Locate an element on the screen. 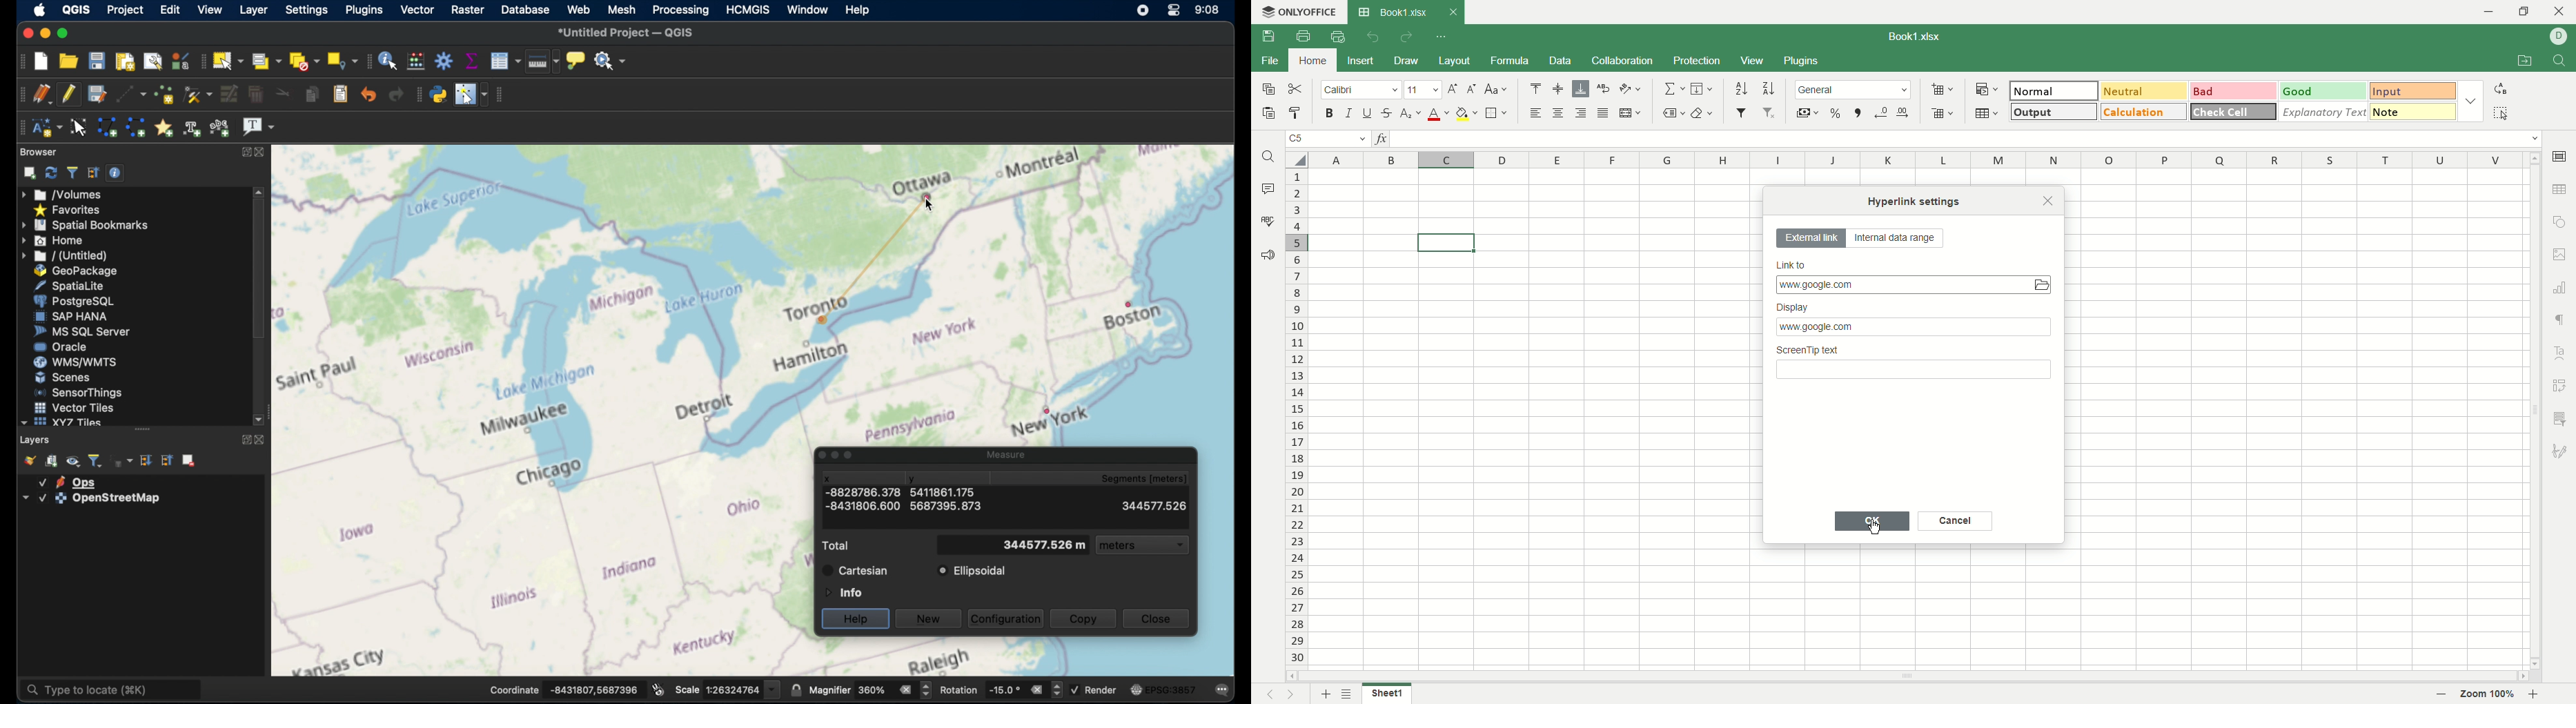  close is located at coordinates (27, 31).